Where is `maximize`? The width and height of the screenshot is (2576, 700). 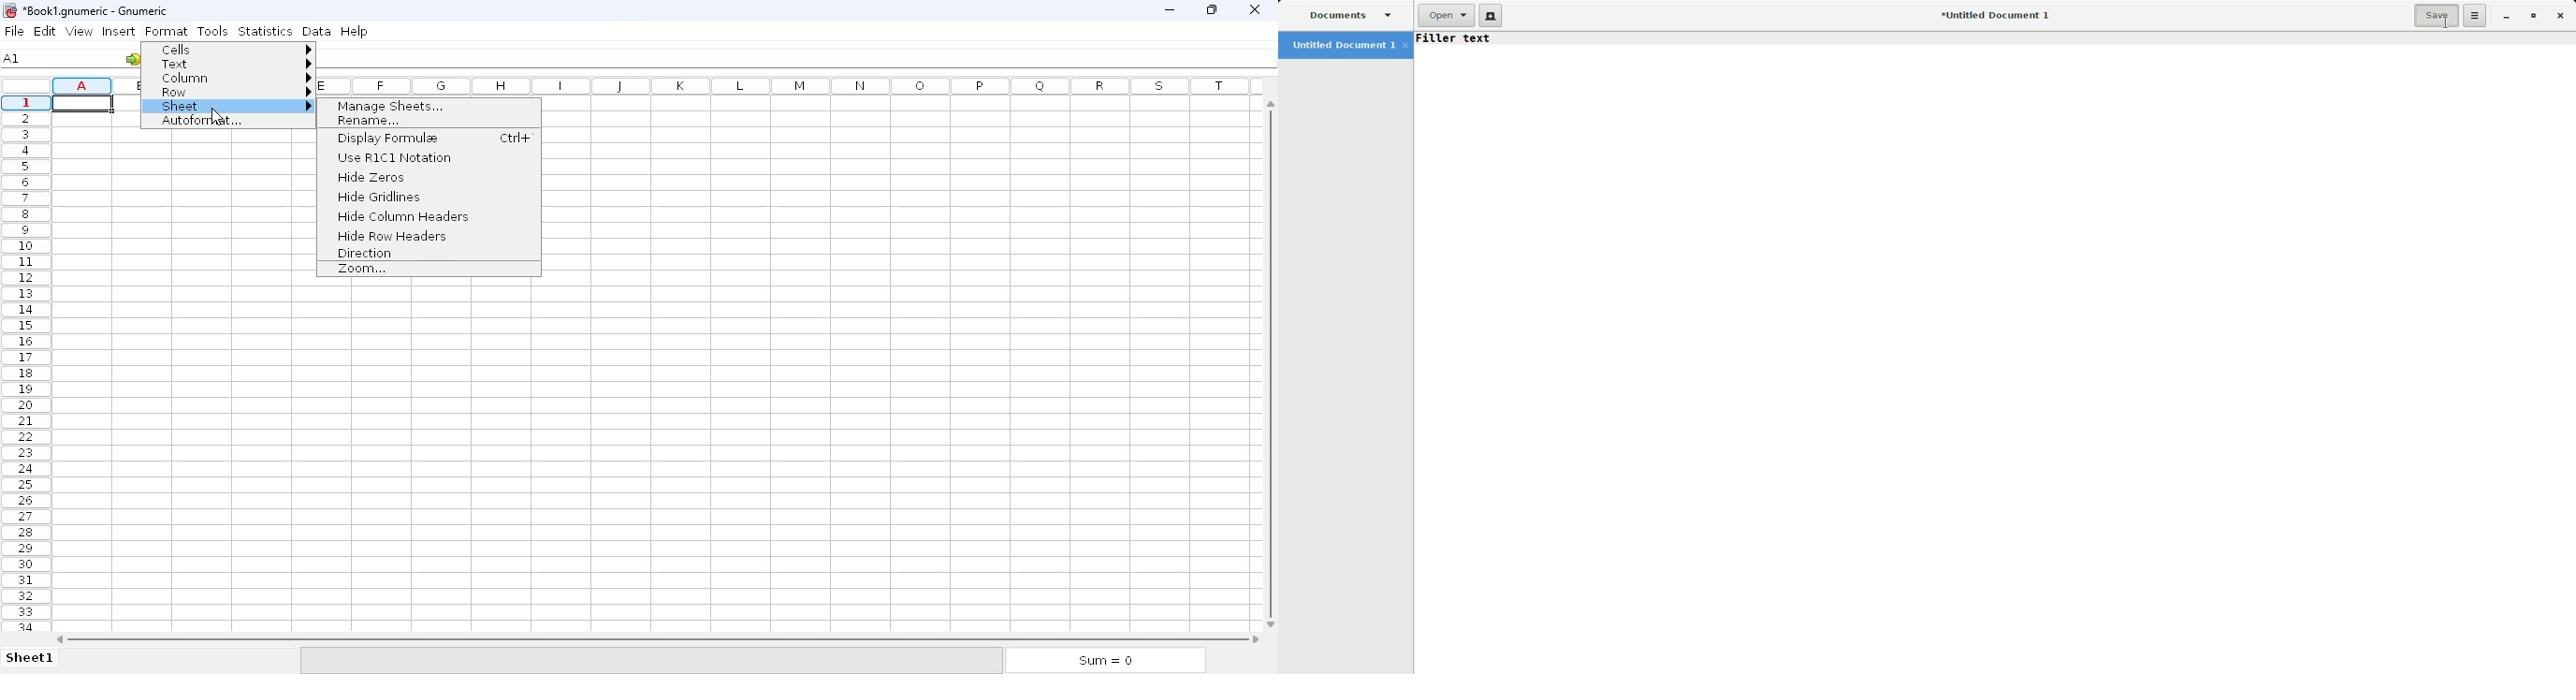 maximize is located at coordinates (1213, 9).